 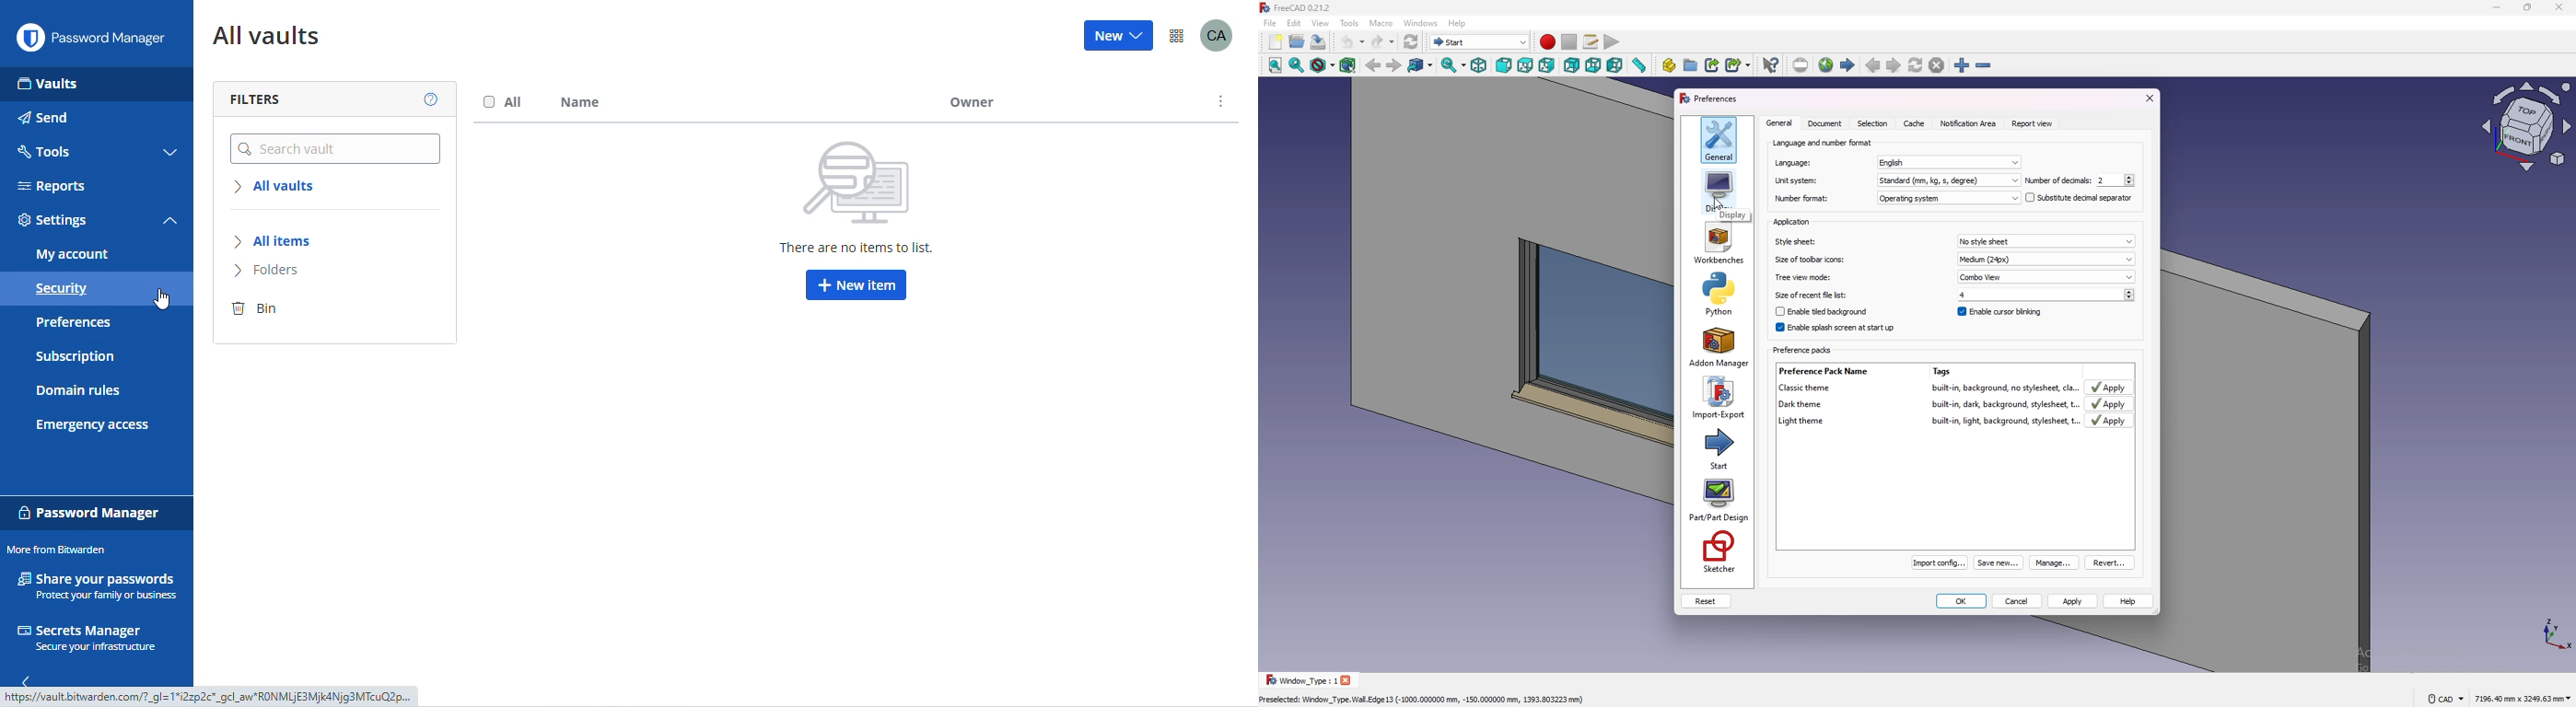 I want to click on refresh, so click(x=1411, y=42).